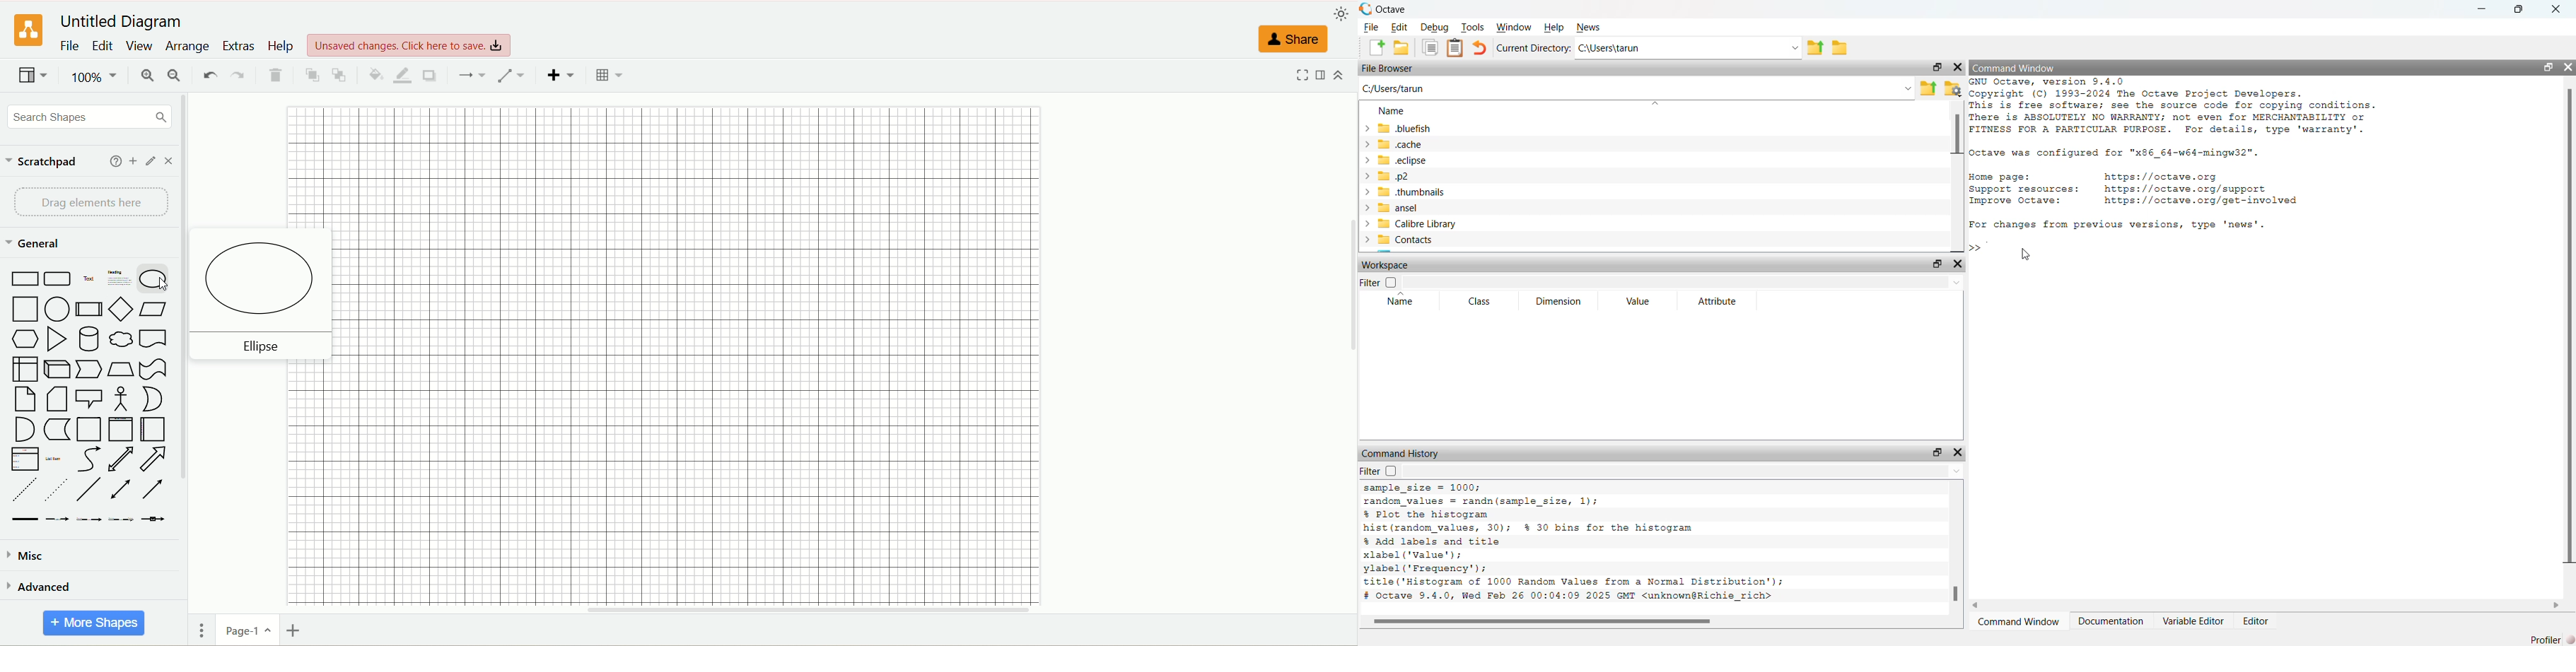 The height and width of the screenshot is (672, 2576). What do you see at coordinates (54, 399) in the screenshot?
I see `card` at bounding box center [54, 399].